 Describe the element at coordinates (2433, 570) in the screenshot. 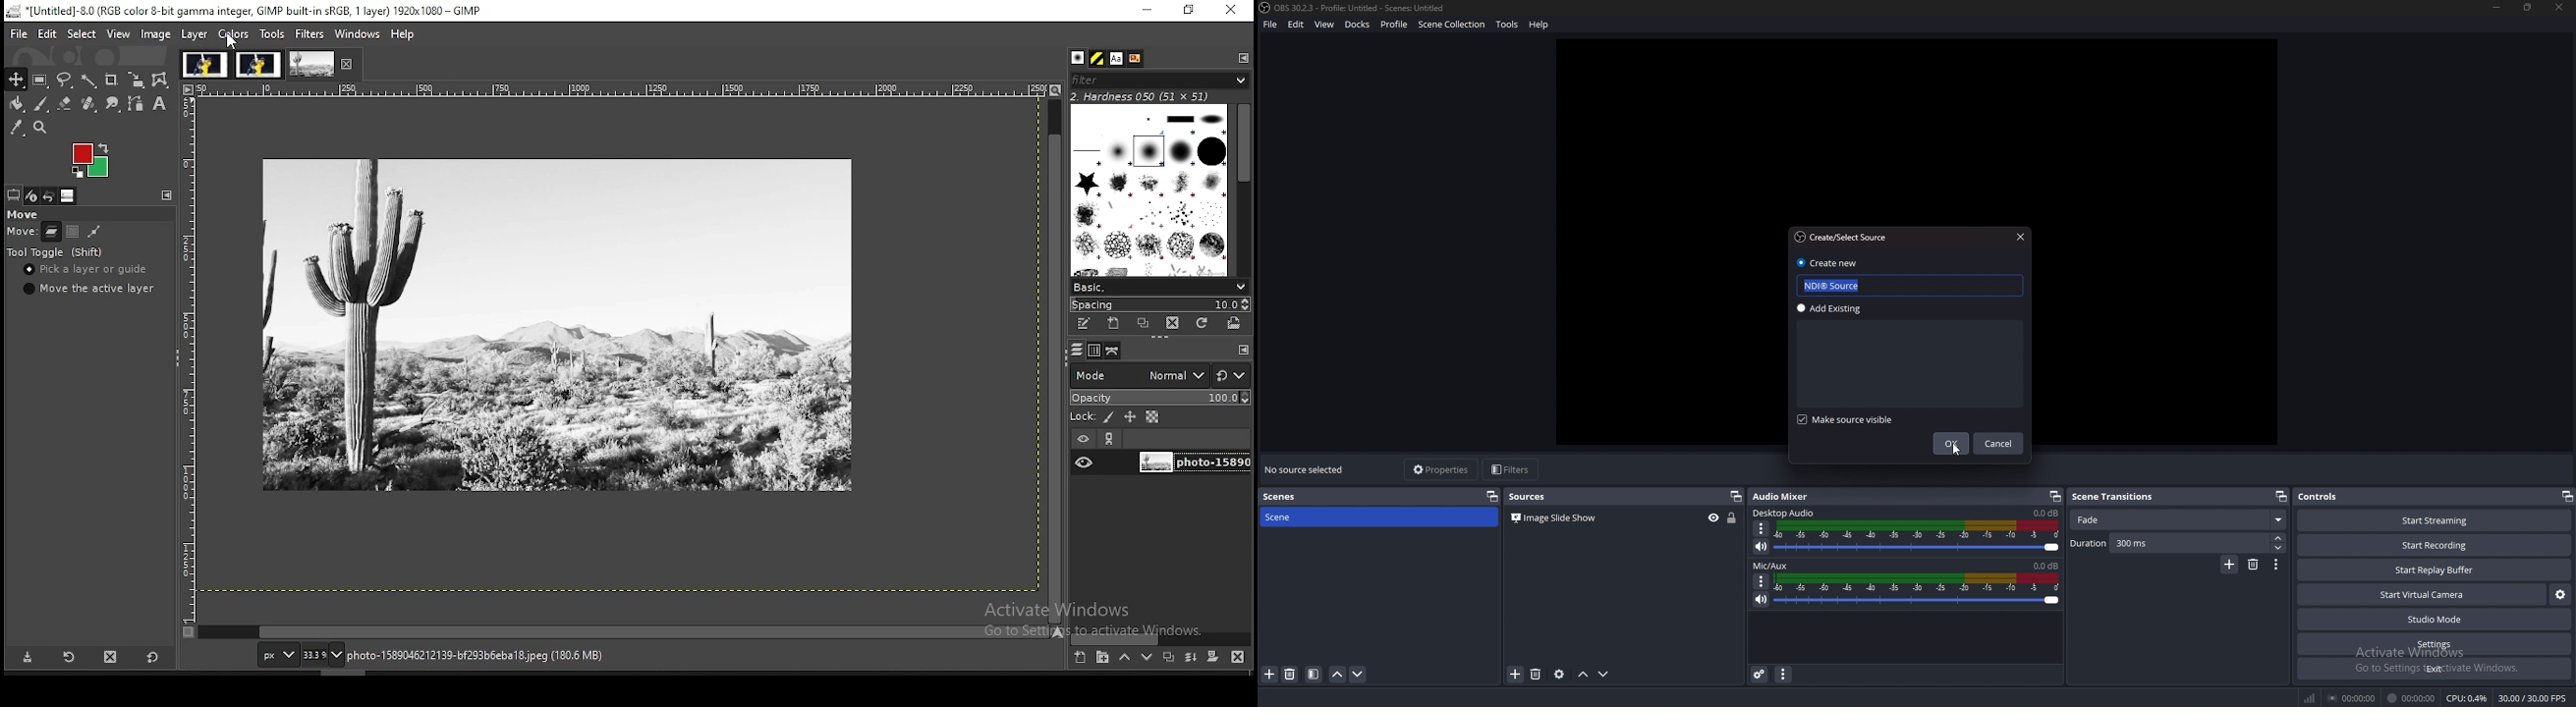

I see `start replay buffer` at that location.